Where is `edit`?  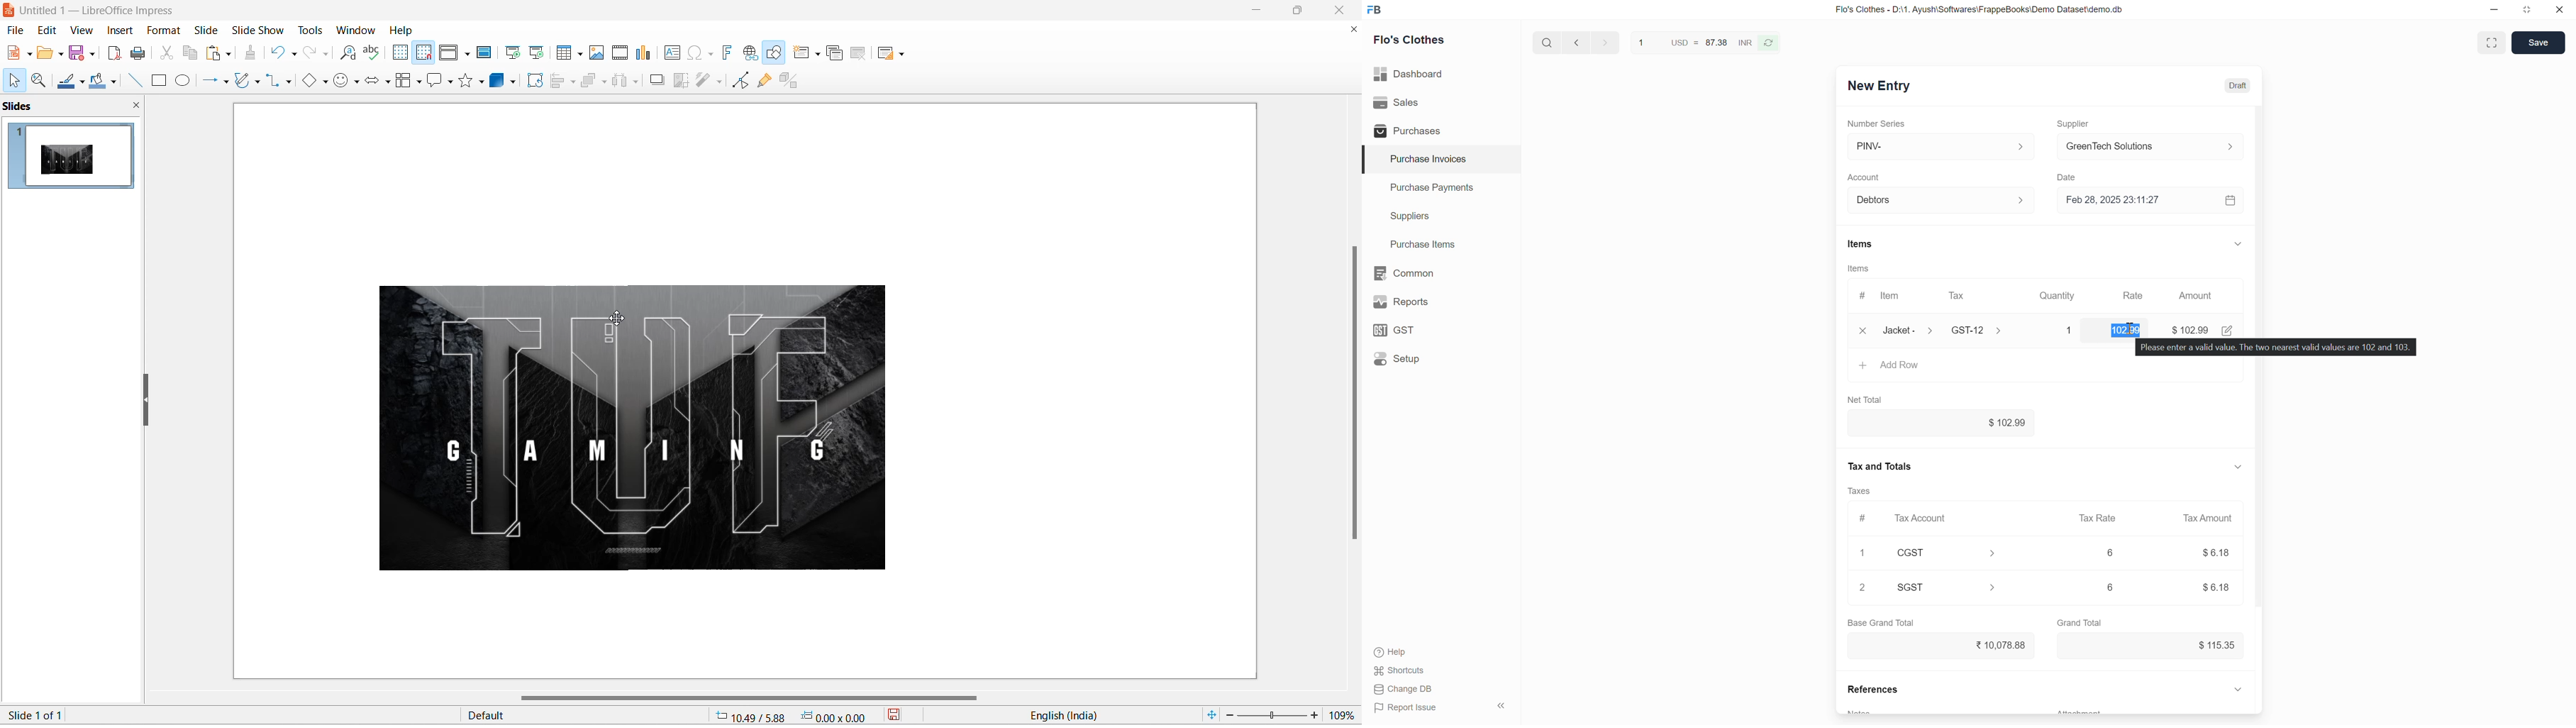 edit is located at coordinates (48, 30).